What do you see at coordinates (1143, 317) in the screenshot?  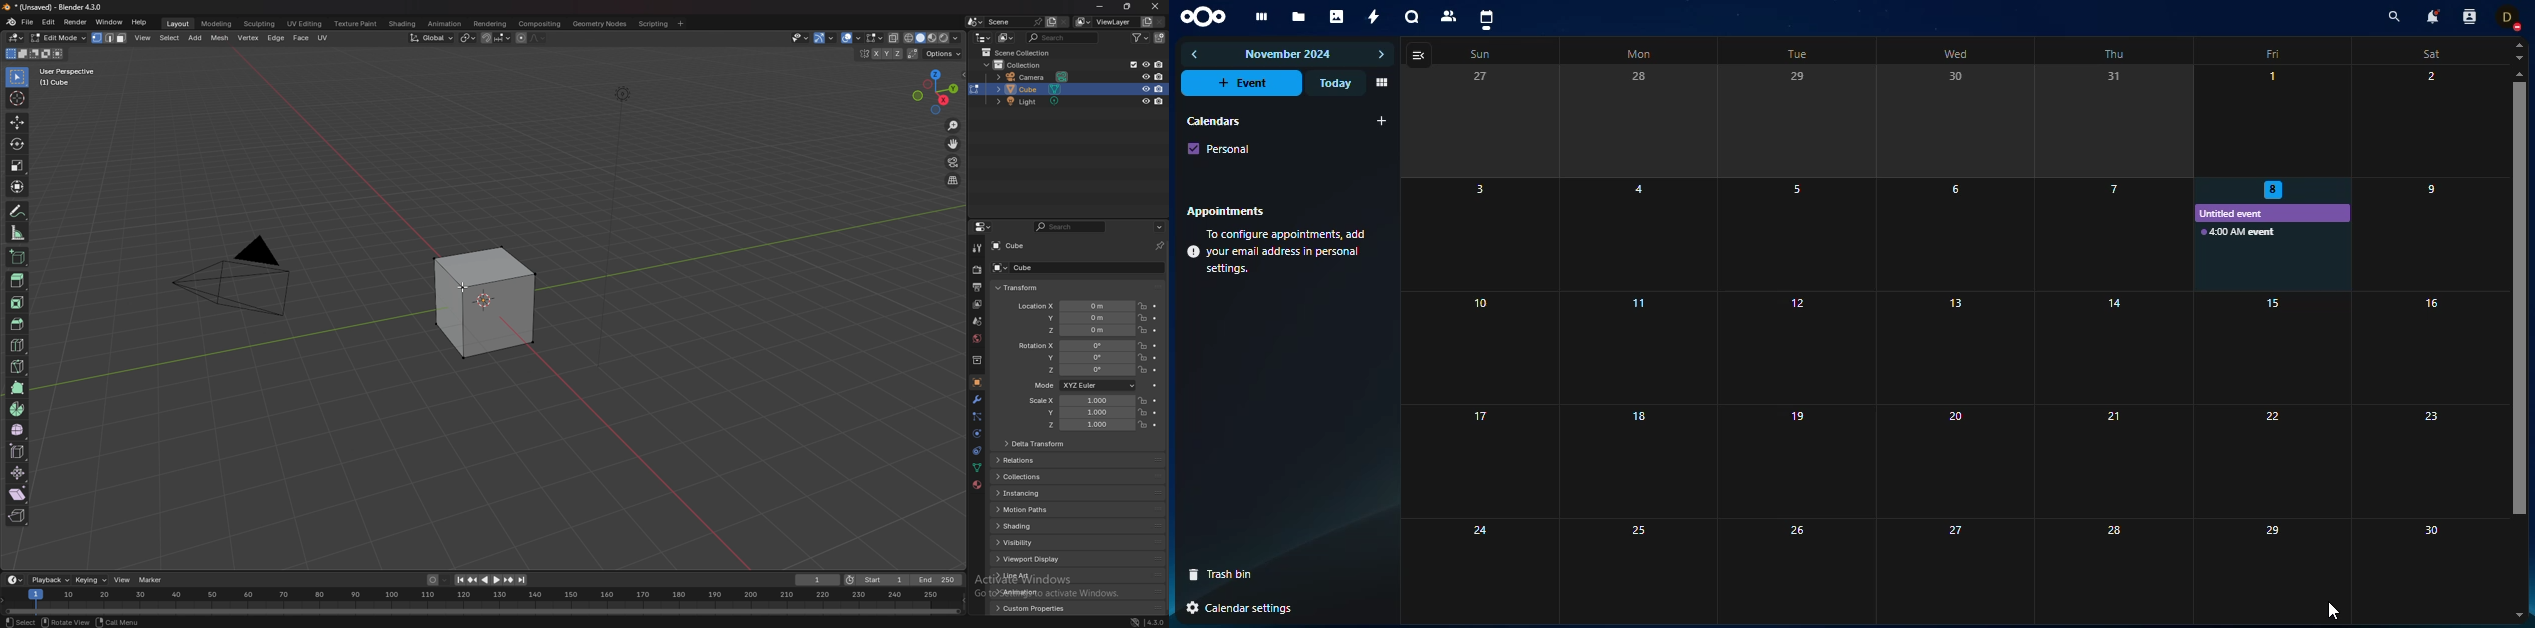 I see `lock location` at bounding box center [1143, 317].